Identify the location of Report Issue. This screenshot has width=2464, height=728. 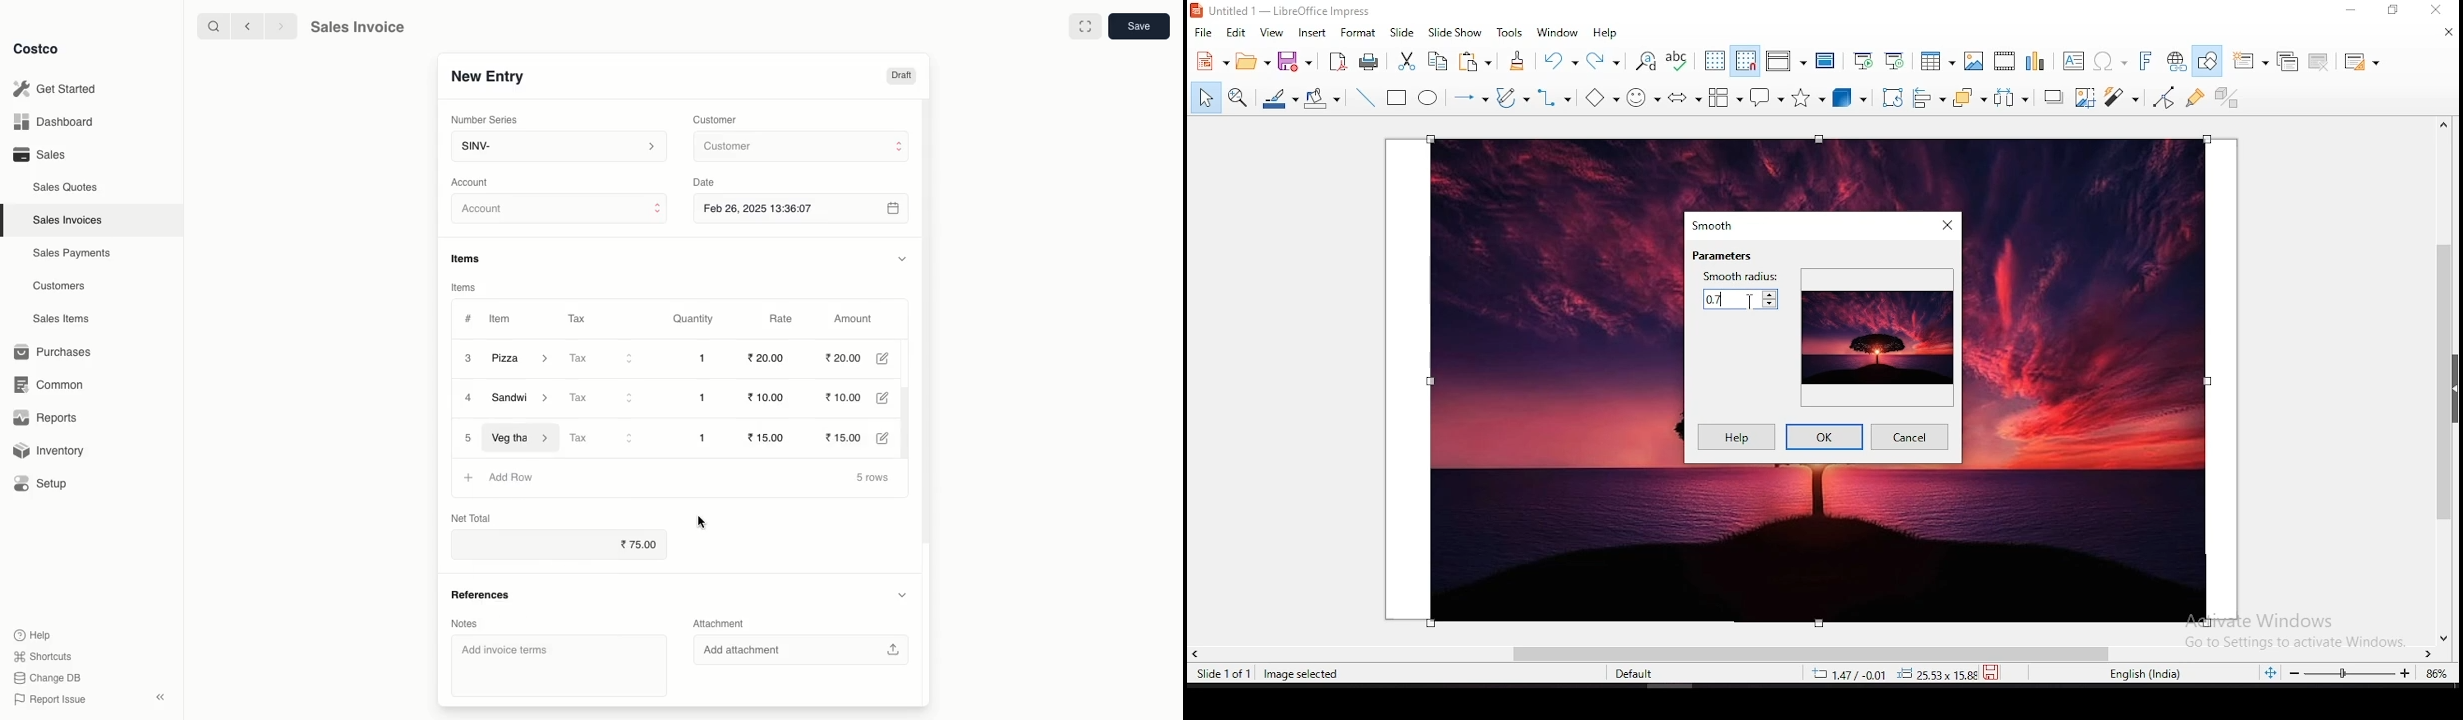
(47, 699).